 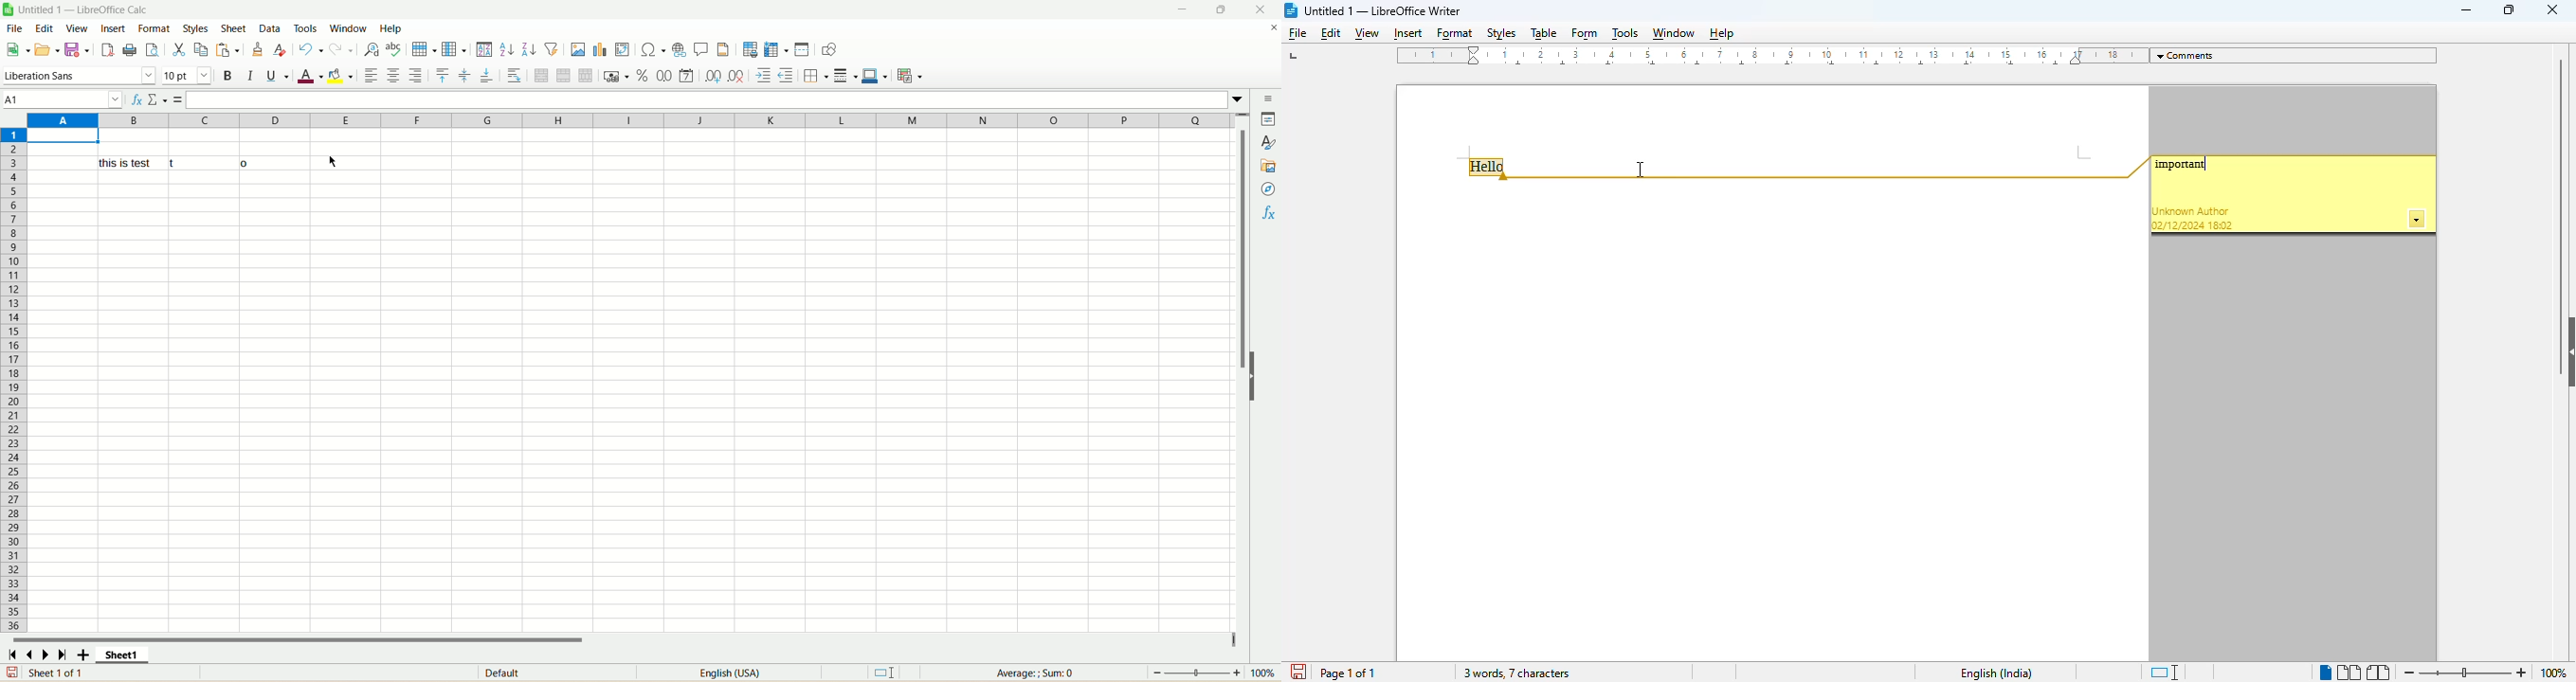 What do you see at coordinates (312, 77) in the screenshot?
I see `font color` at bounding box center [312, 77].